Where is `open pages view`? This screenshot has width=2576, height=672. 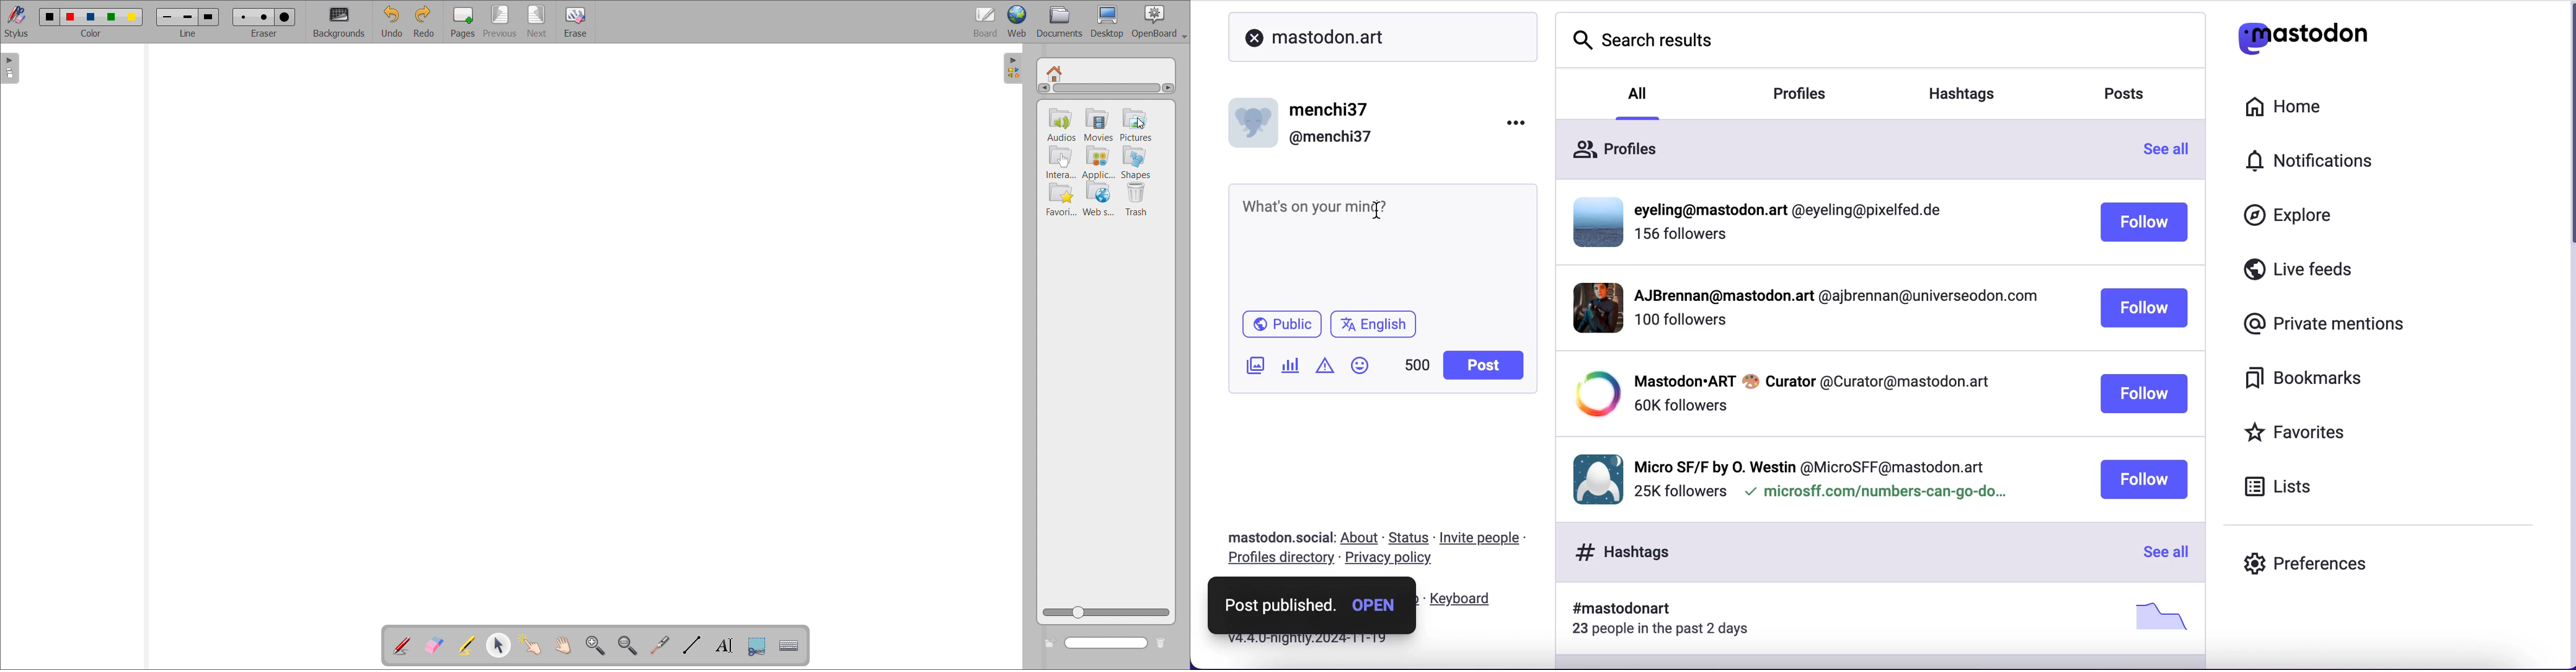 open pages view is located at coordinates (9, 69).